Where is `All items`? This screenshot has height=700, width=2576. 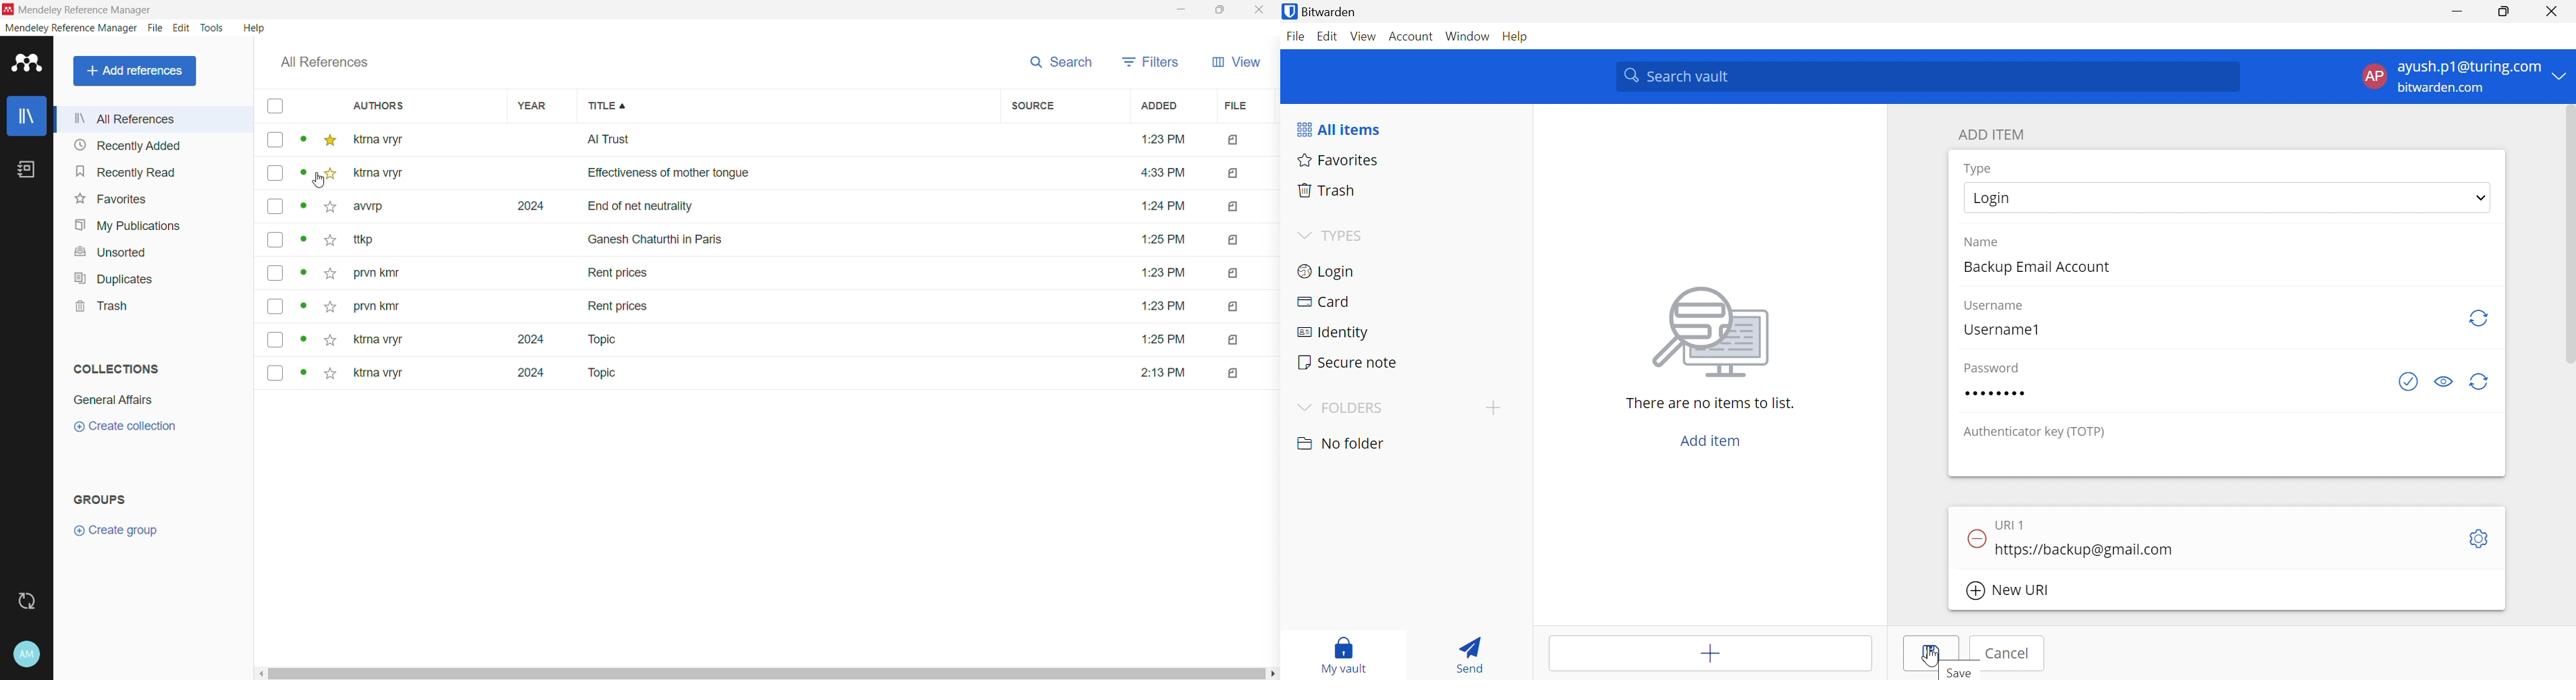
All items is located at coordinates (1340, 129).